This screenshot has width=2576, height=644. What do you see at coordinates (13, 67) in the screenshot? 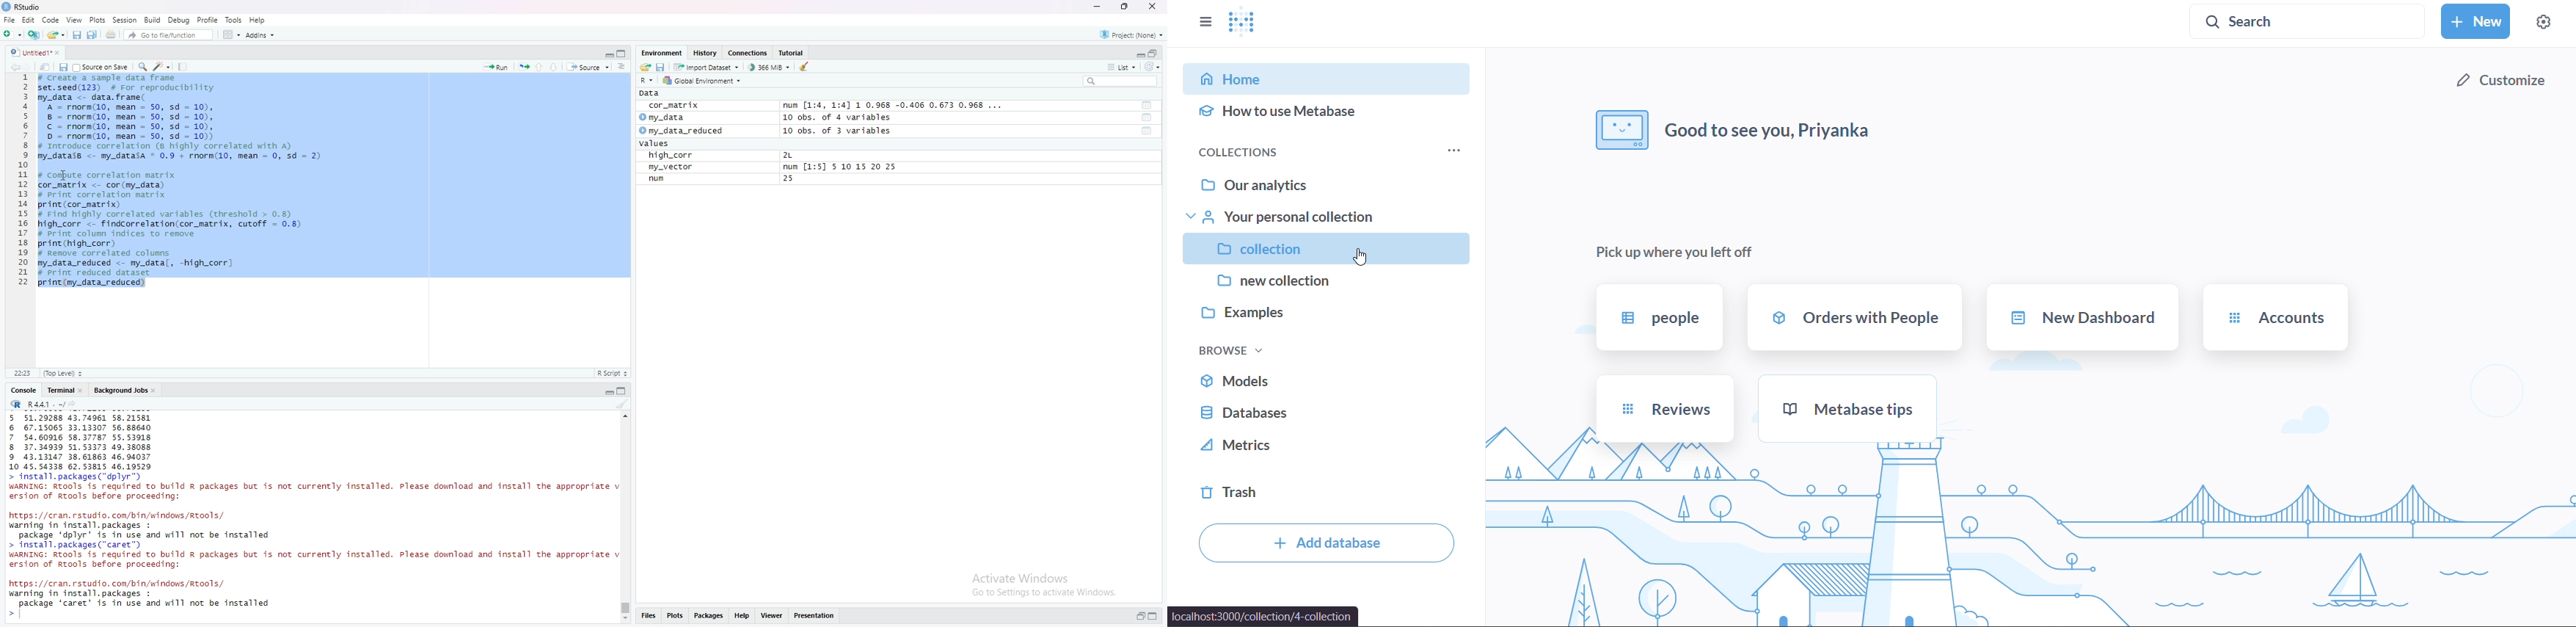
I see `backward` at bounding box center [13, 67].